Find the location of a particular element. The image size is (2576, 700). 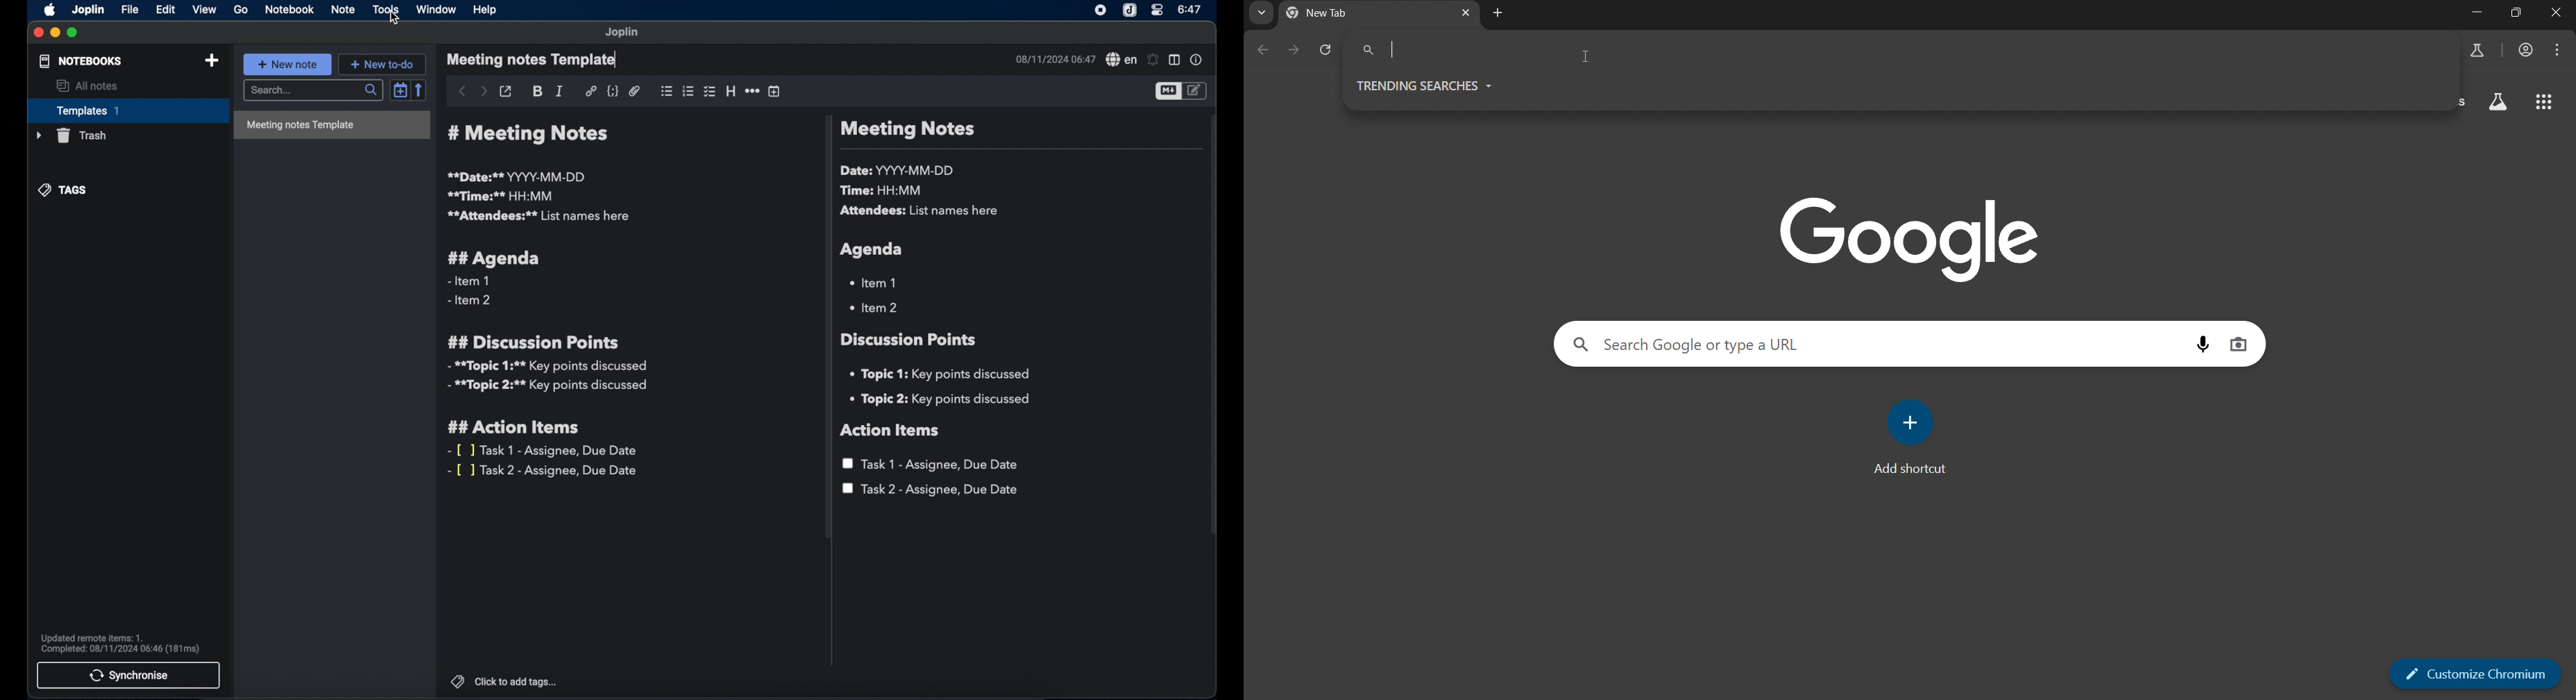

trash is located at coordinates (70, 135).